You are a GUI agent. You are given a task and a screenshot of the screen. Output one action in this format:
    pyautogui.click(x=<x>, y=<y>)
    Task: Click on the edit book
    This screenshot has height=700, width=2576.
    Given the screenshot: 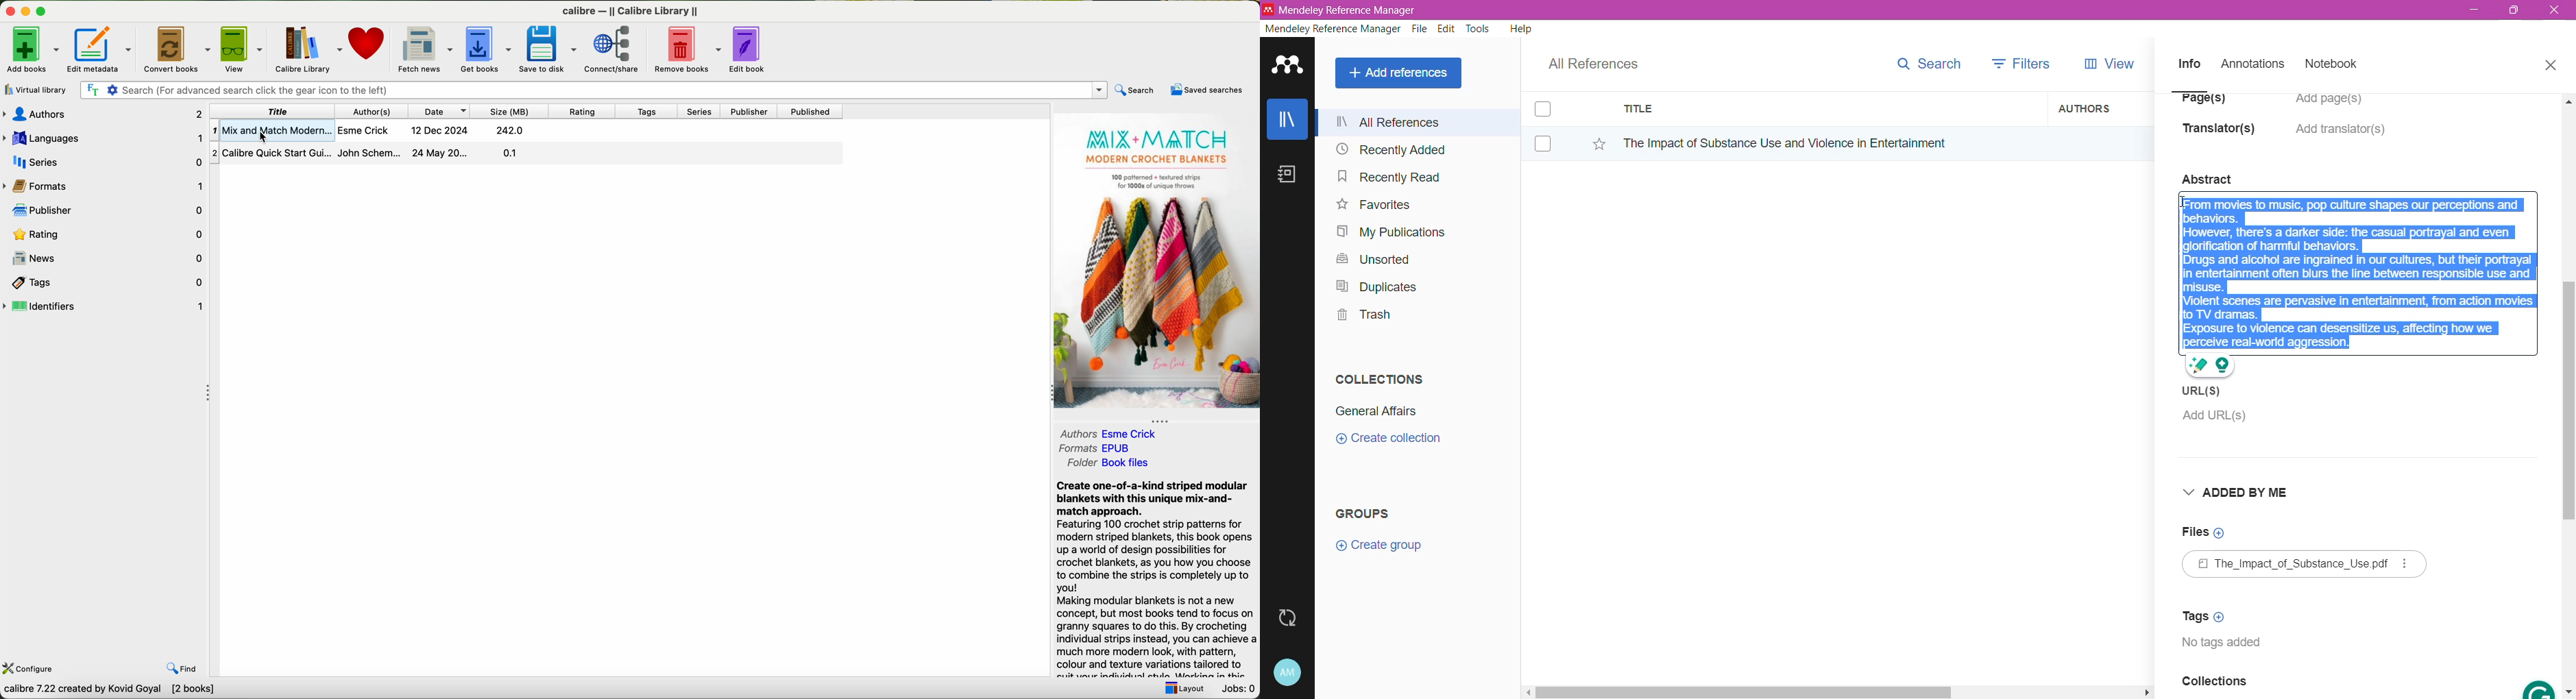 What is the action you would take?
    pyautogui.click(x=750, y=50)
    